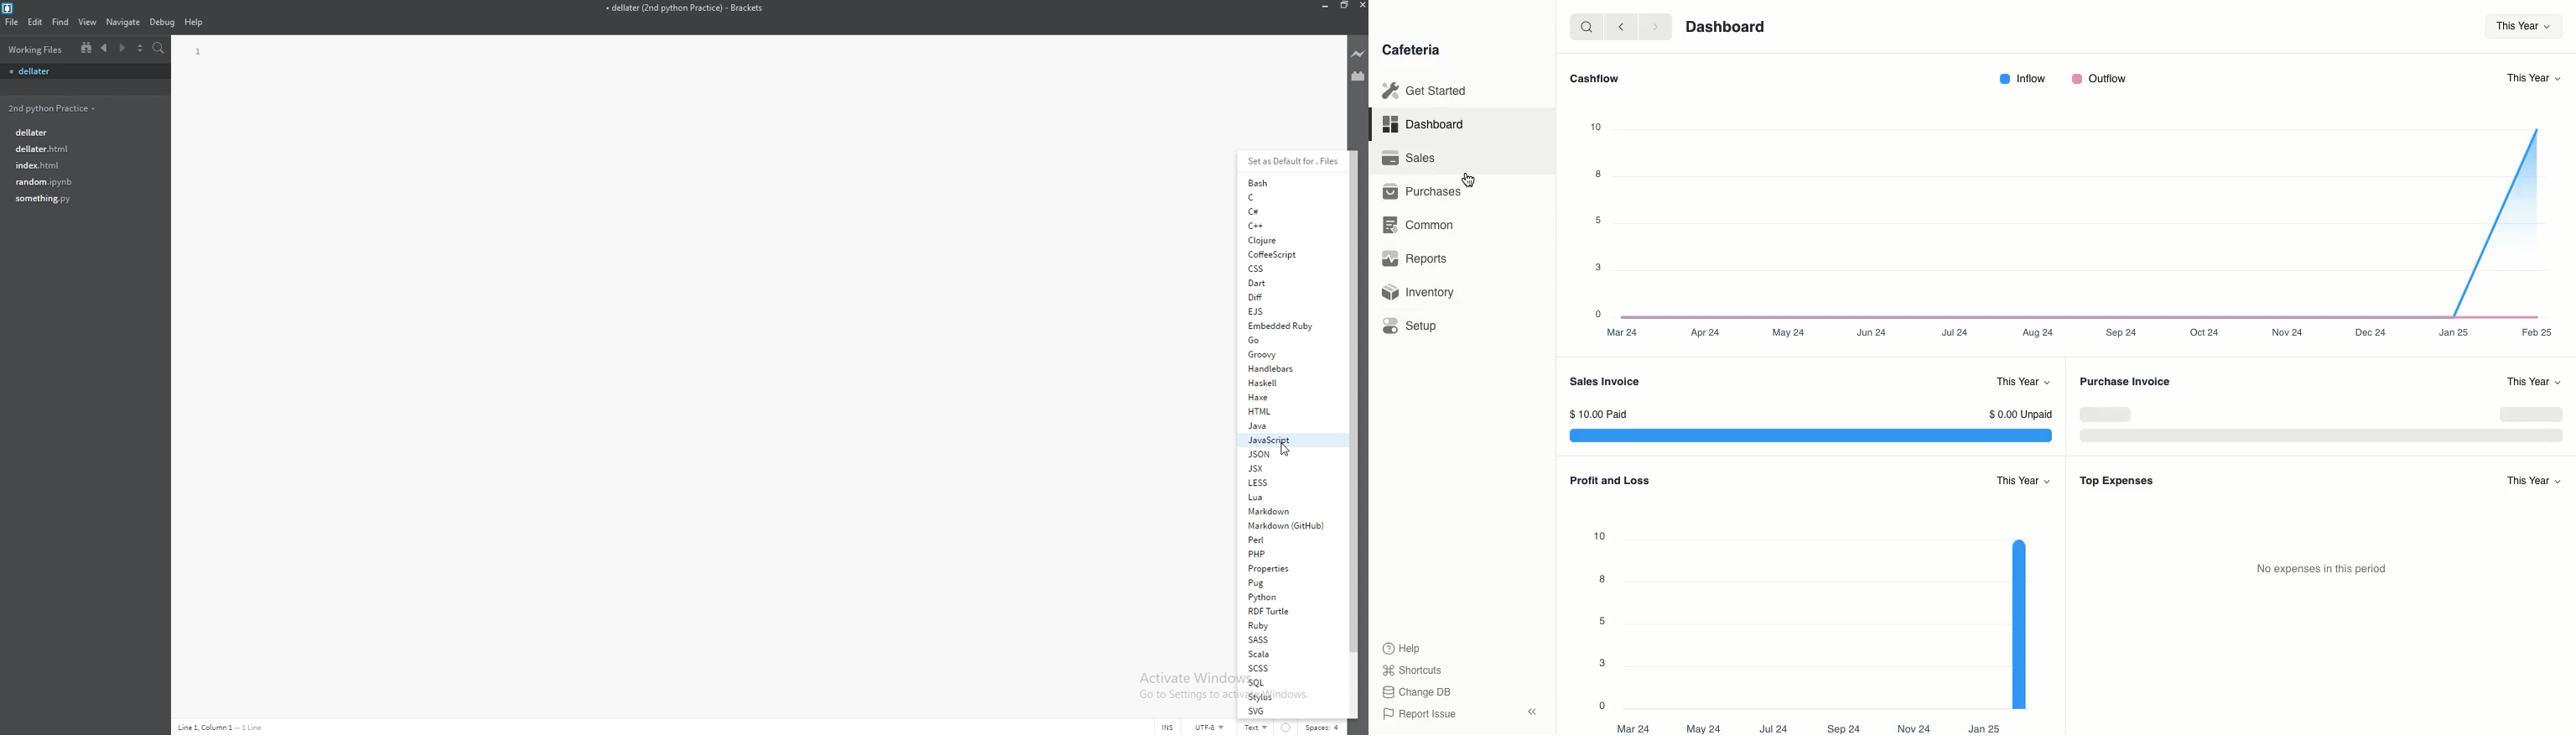 The image size is (2576, 756). I want to click on Shortcuts, so click(1414, 669).